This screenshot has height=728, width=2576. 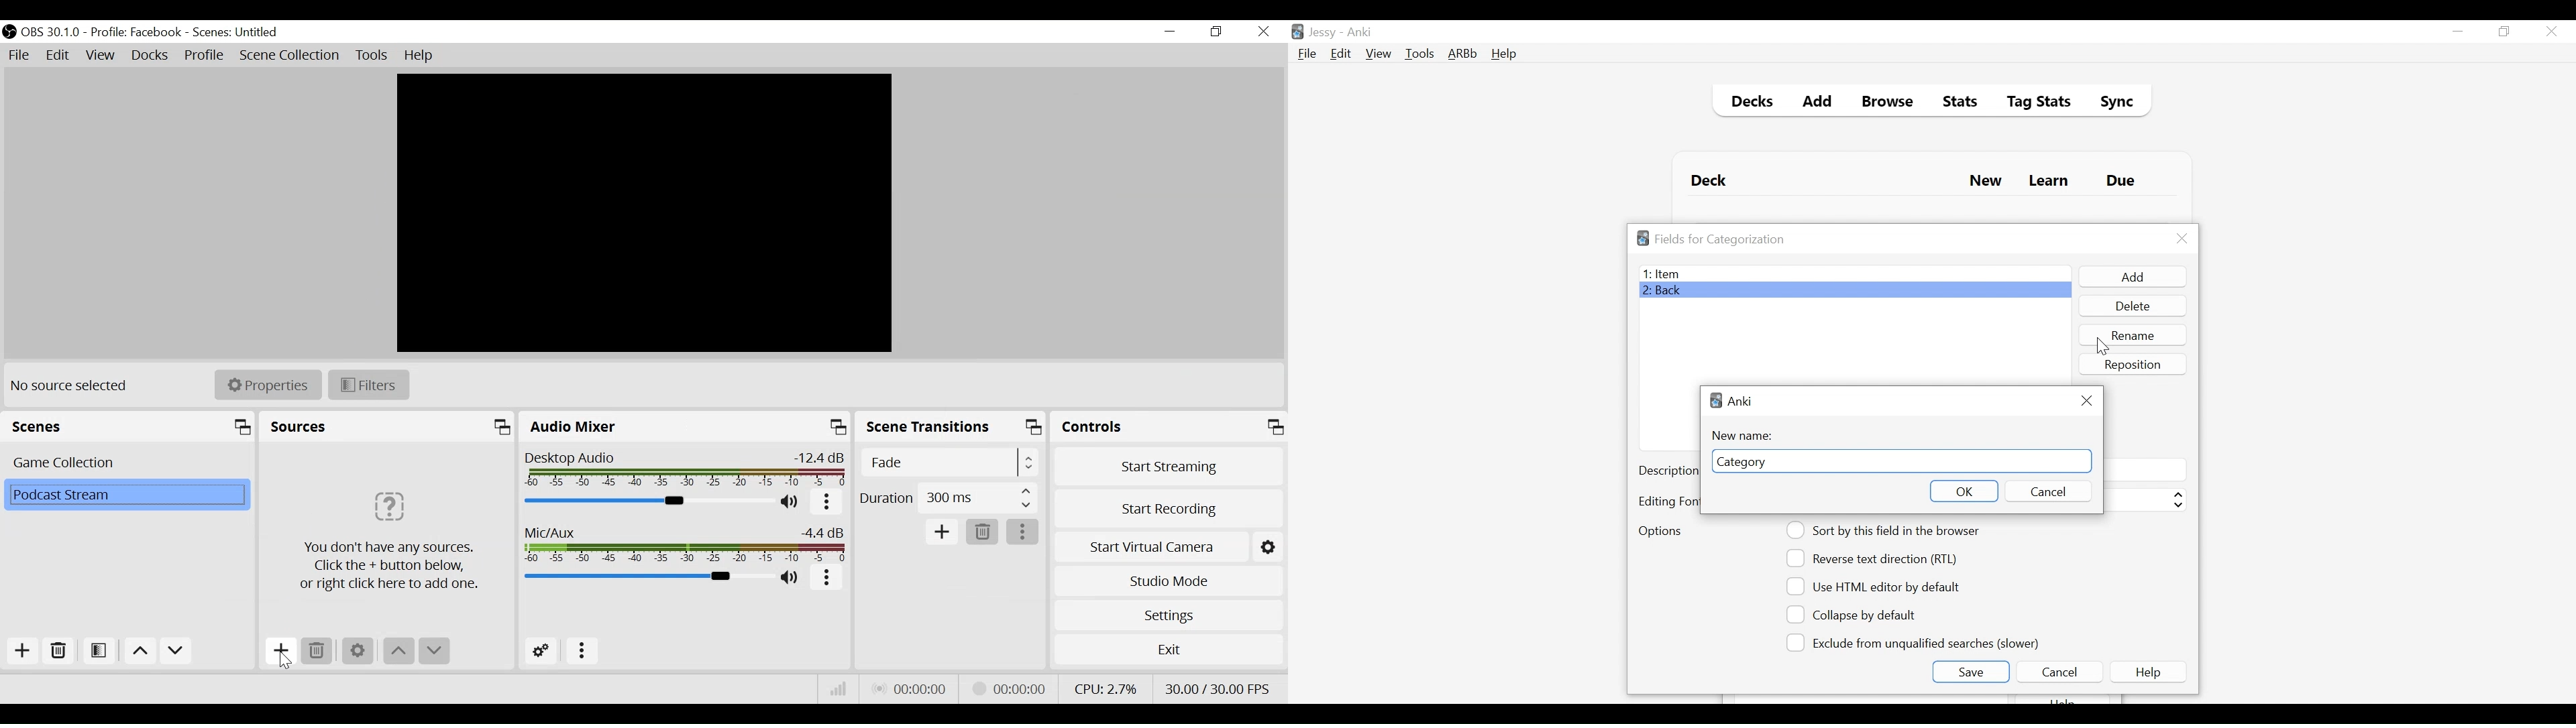 What do you see at coordinates (1712, 181) in the screenshot?
I see `Deck` at bounding box center [1712, 181].